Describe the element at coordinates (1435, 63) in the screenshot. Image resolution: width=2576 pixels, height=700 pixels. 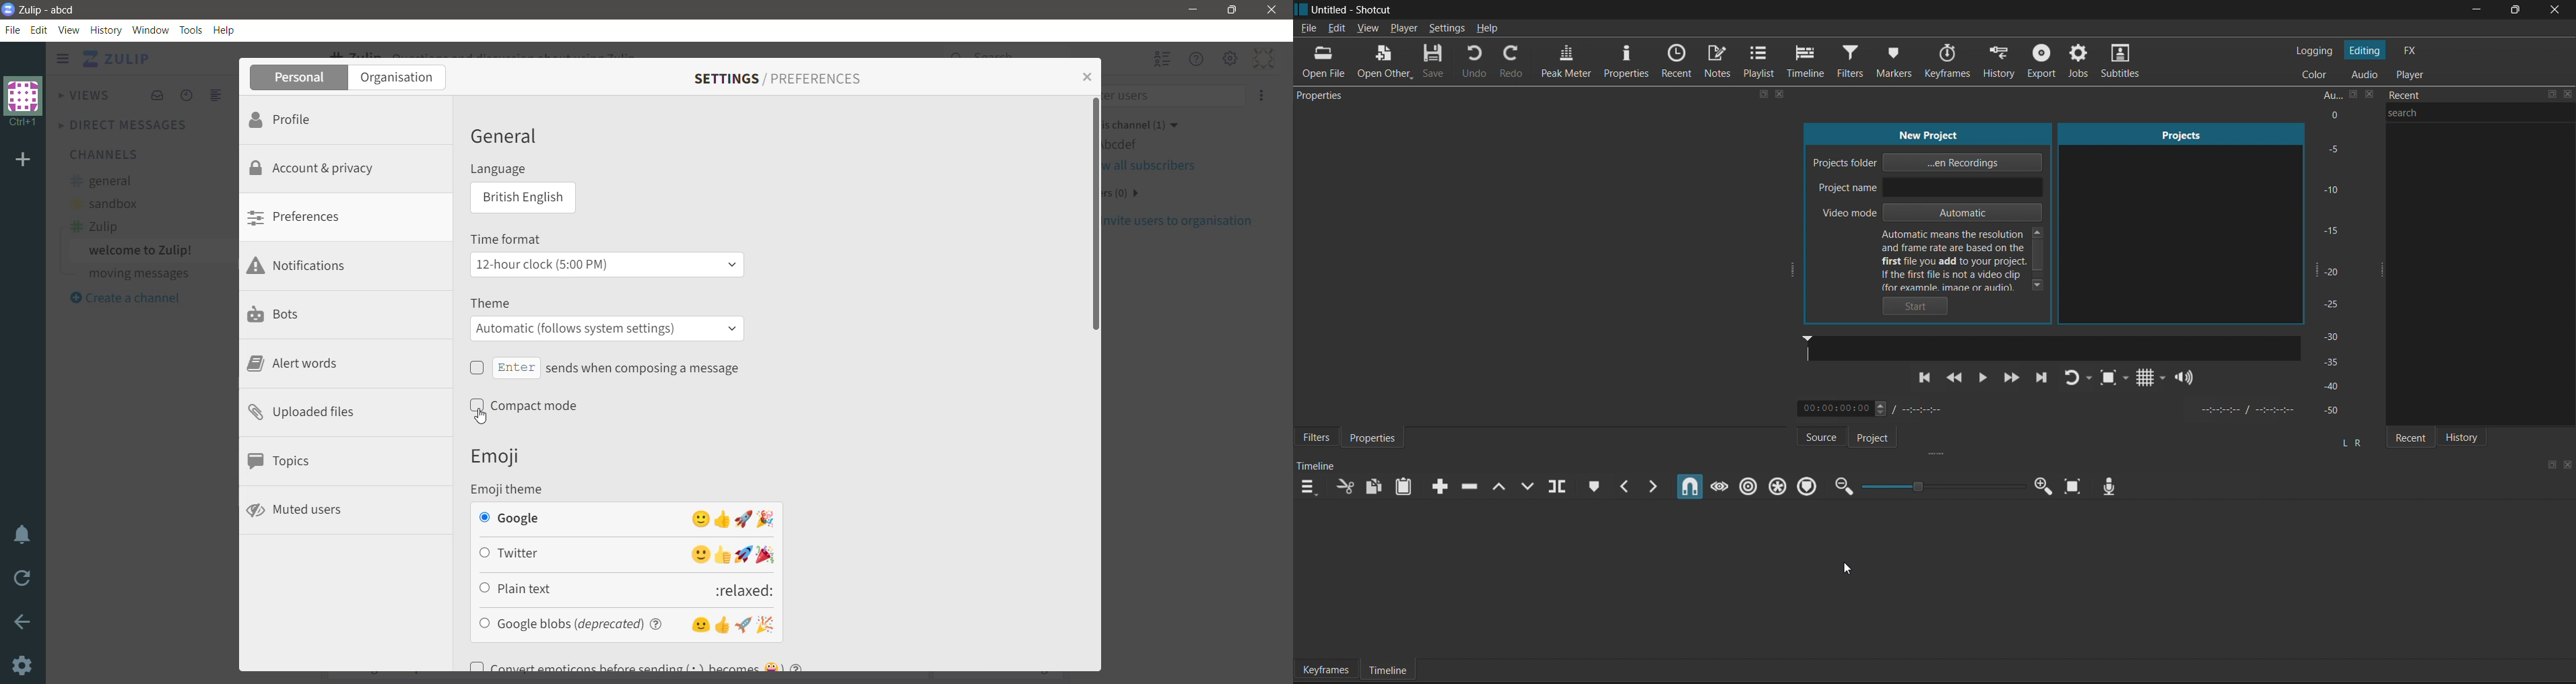
I see `Save` at that location.